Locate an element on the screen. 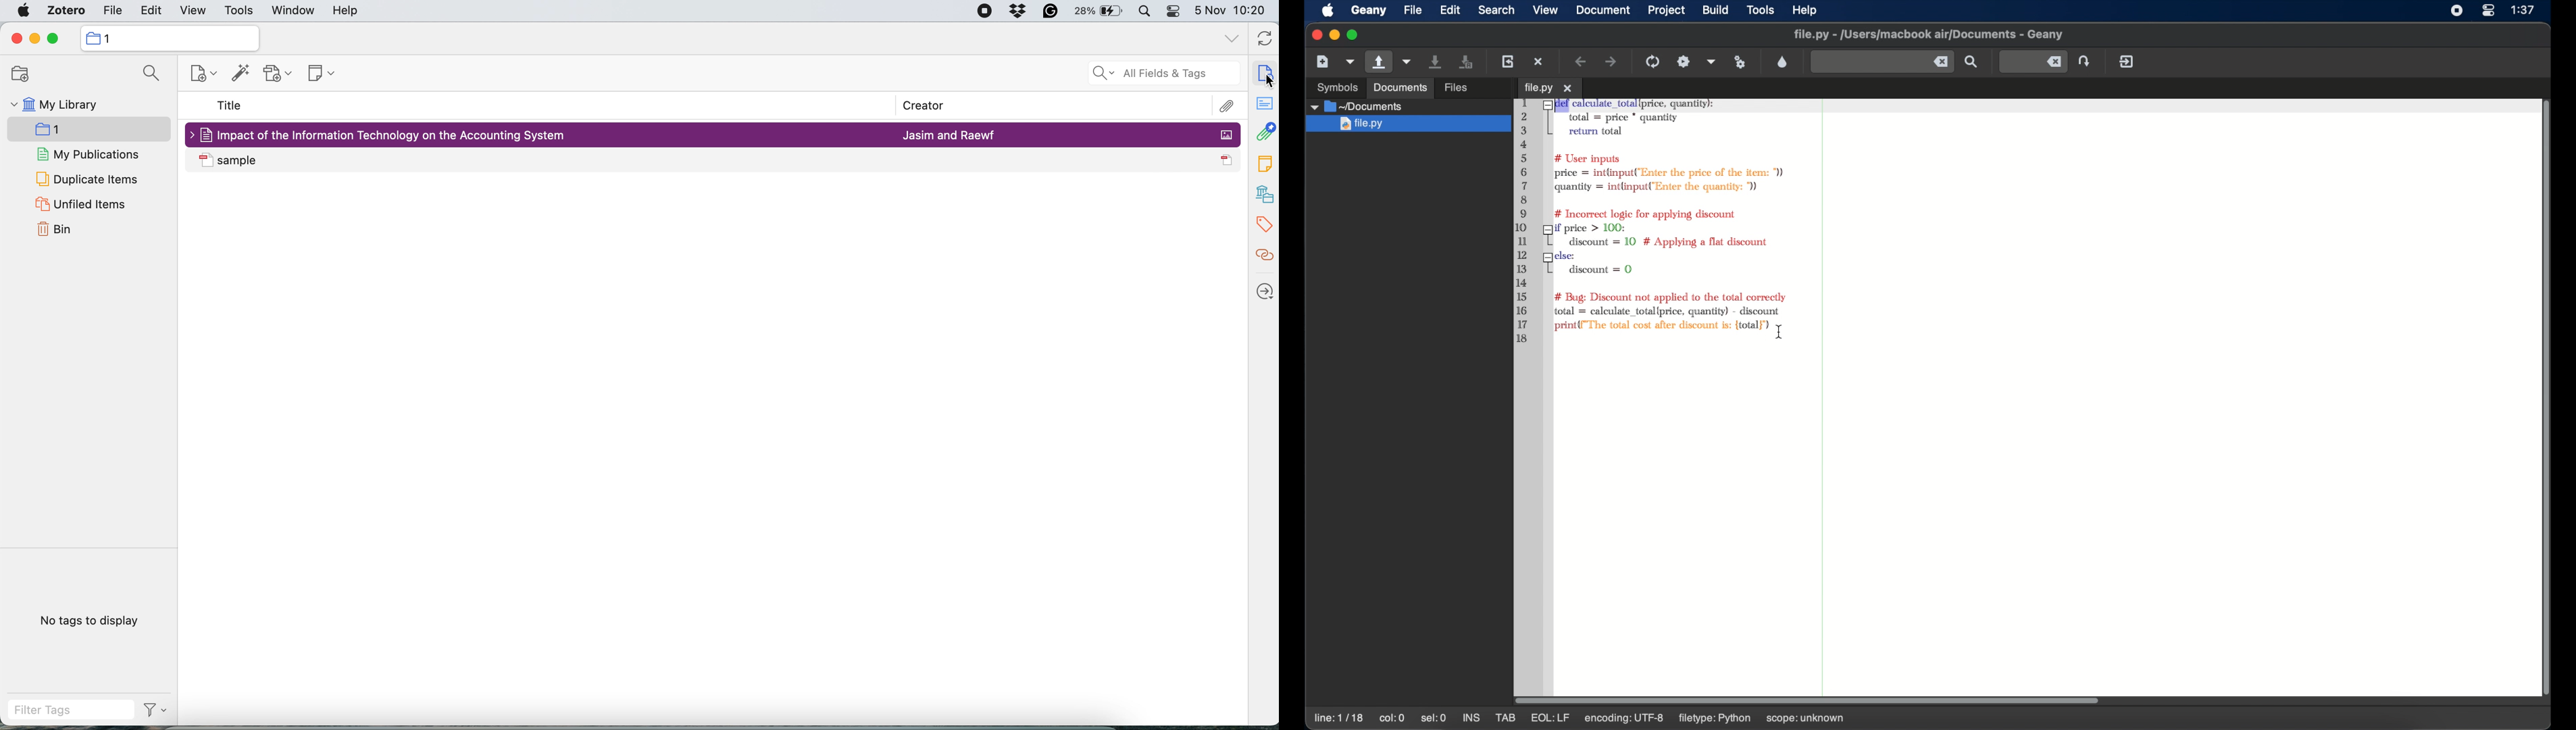  icon is located at coordinates (92, 38).